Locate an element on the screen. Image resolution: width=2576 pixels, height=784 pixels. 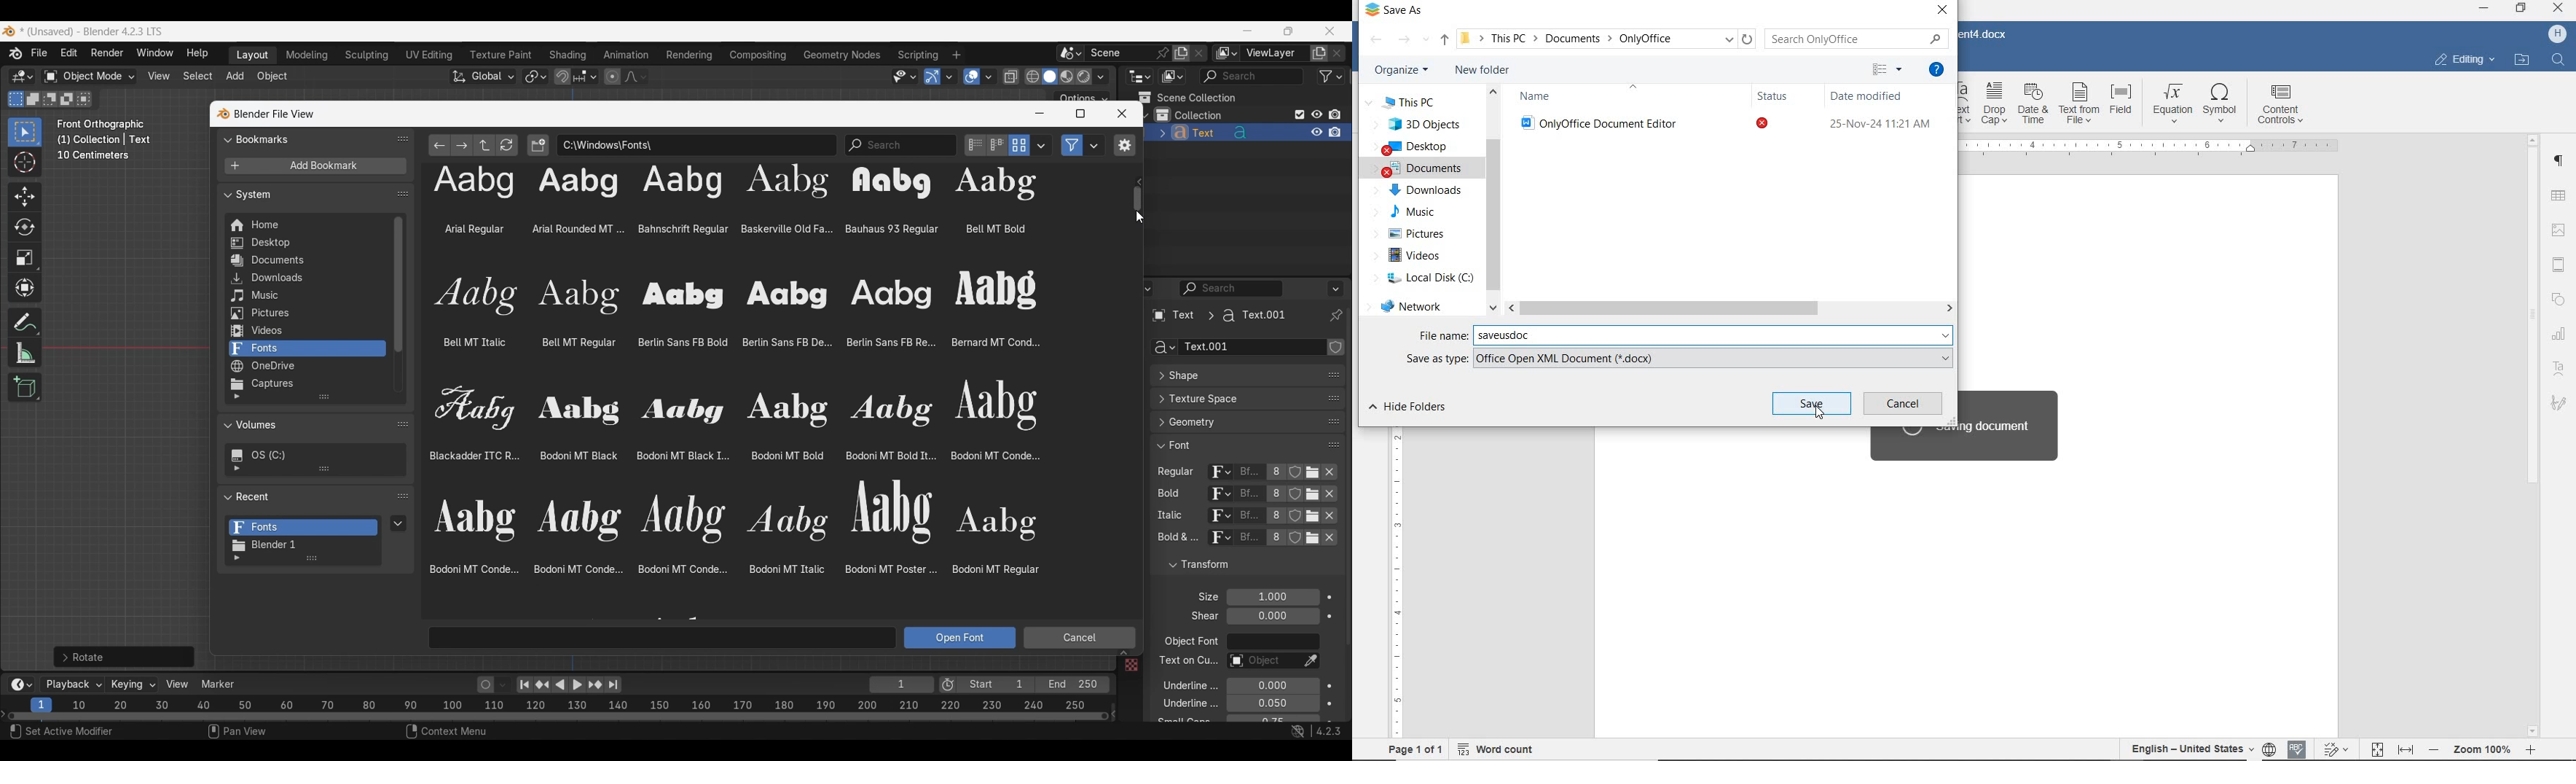
Marker is located at coordinates (218, 684).